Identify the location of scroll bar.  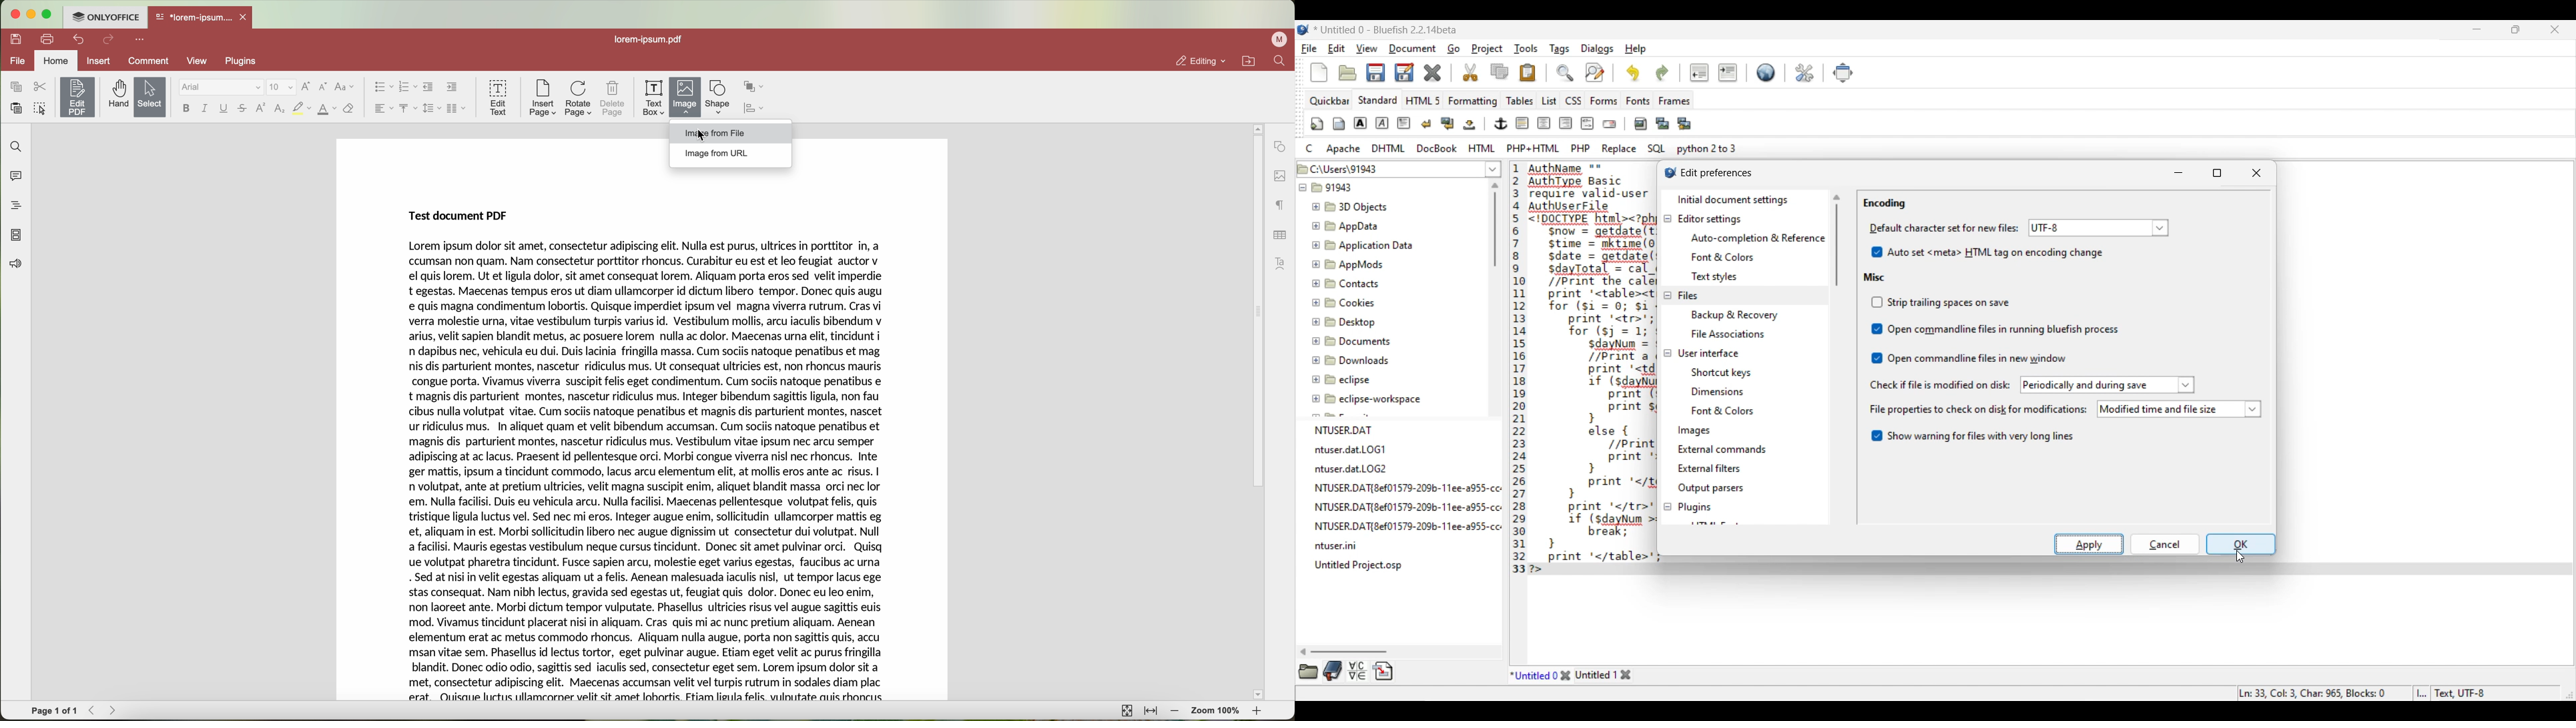
(1253, 412).